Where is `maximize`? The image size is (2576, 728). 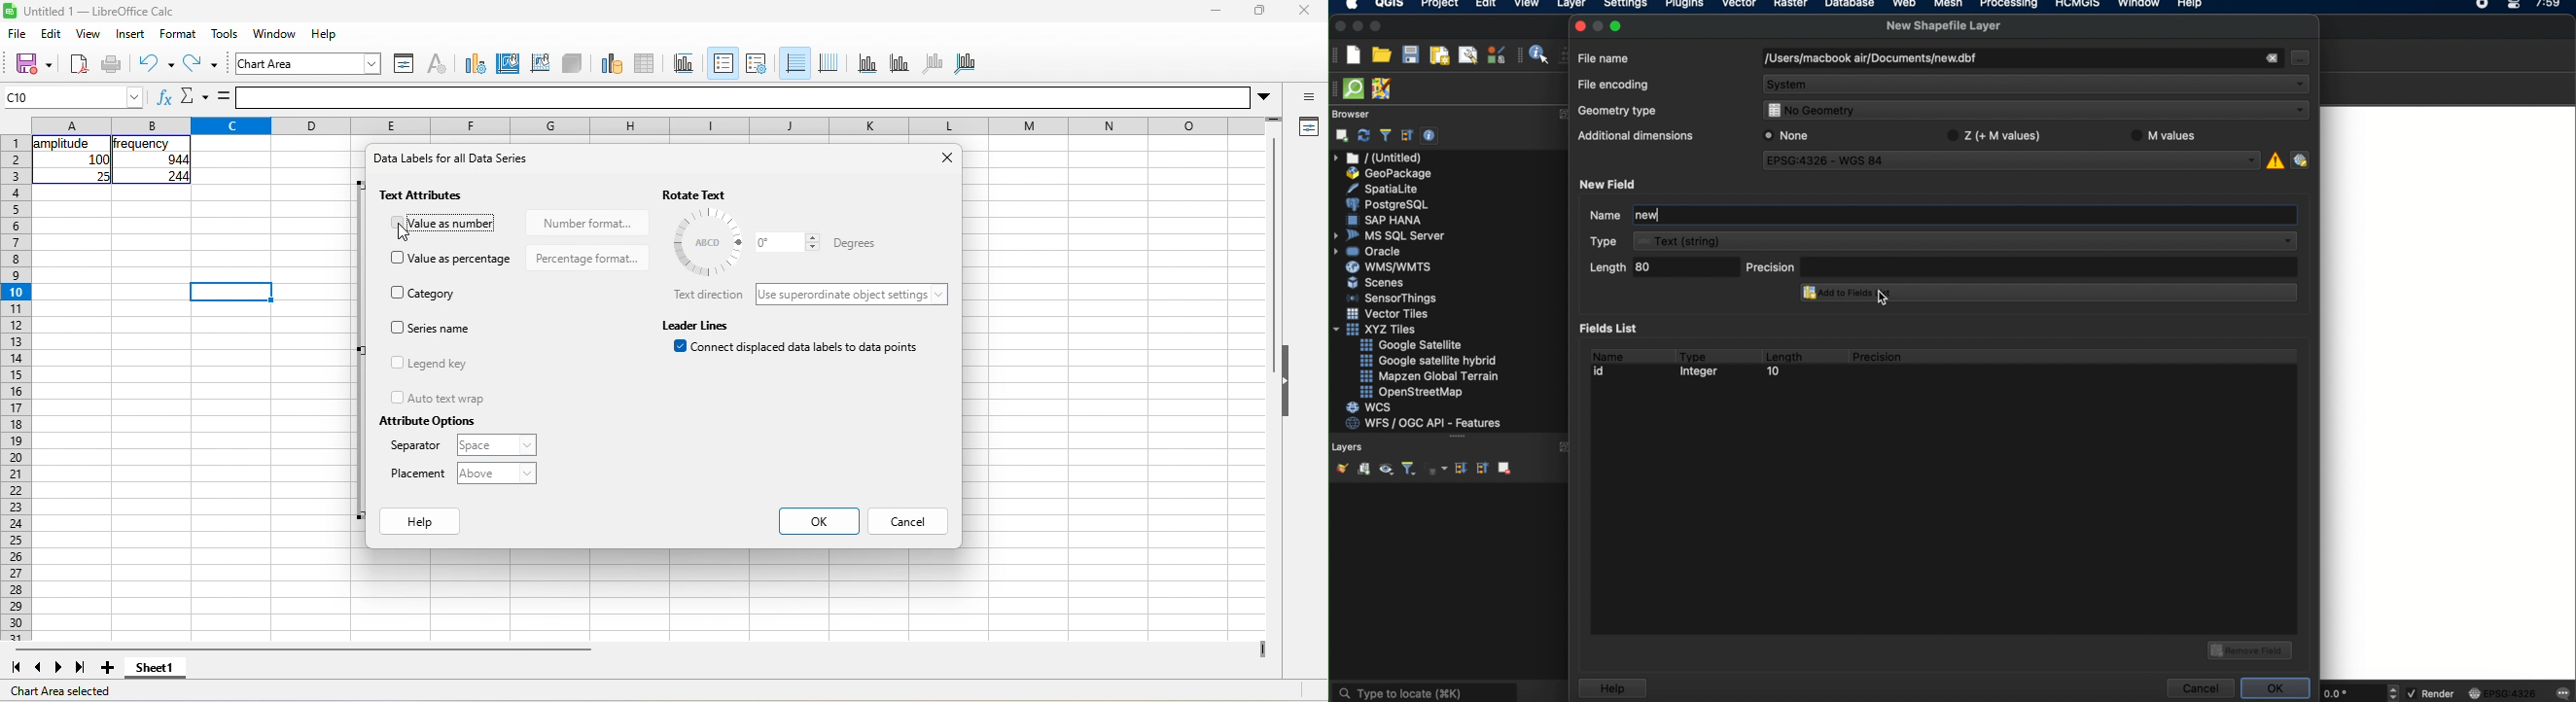 maximize is located at coordinates (1376, 27).